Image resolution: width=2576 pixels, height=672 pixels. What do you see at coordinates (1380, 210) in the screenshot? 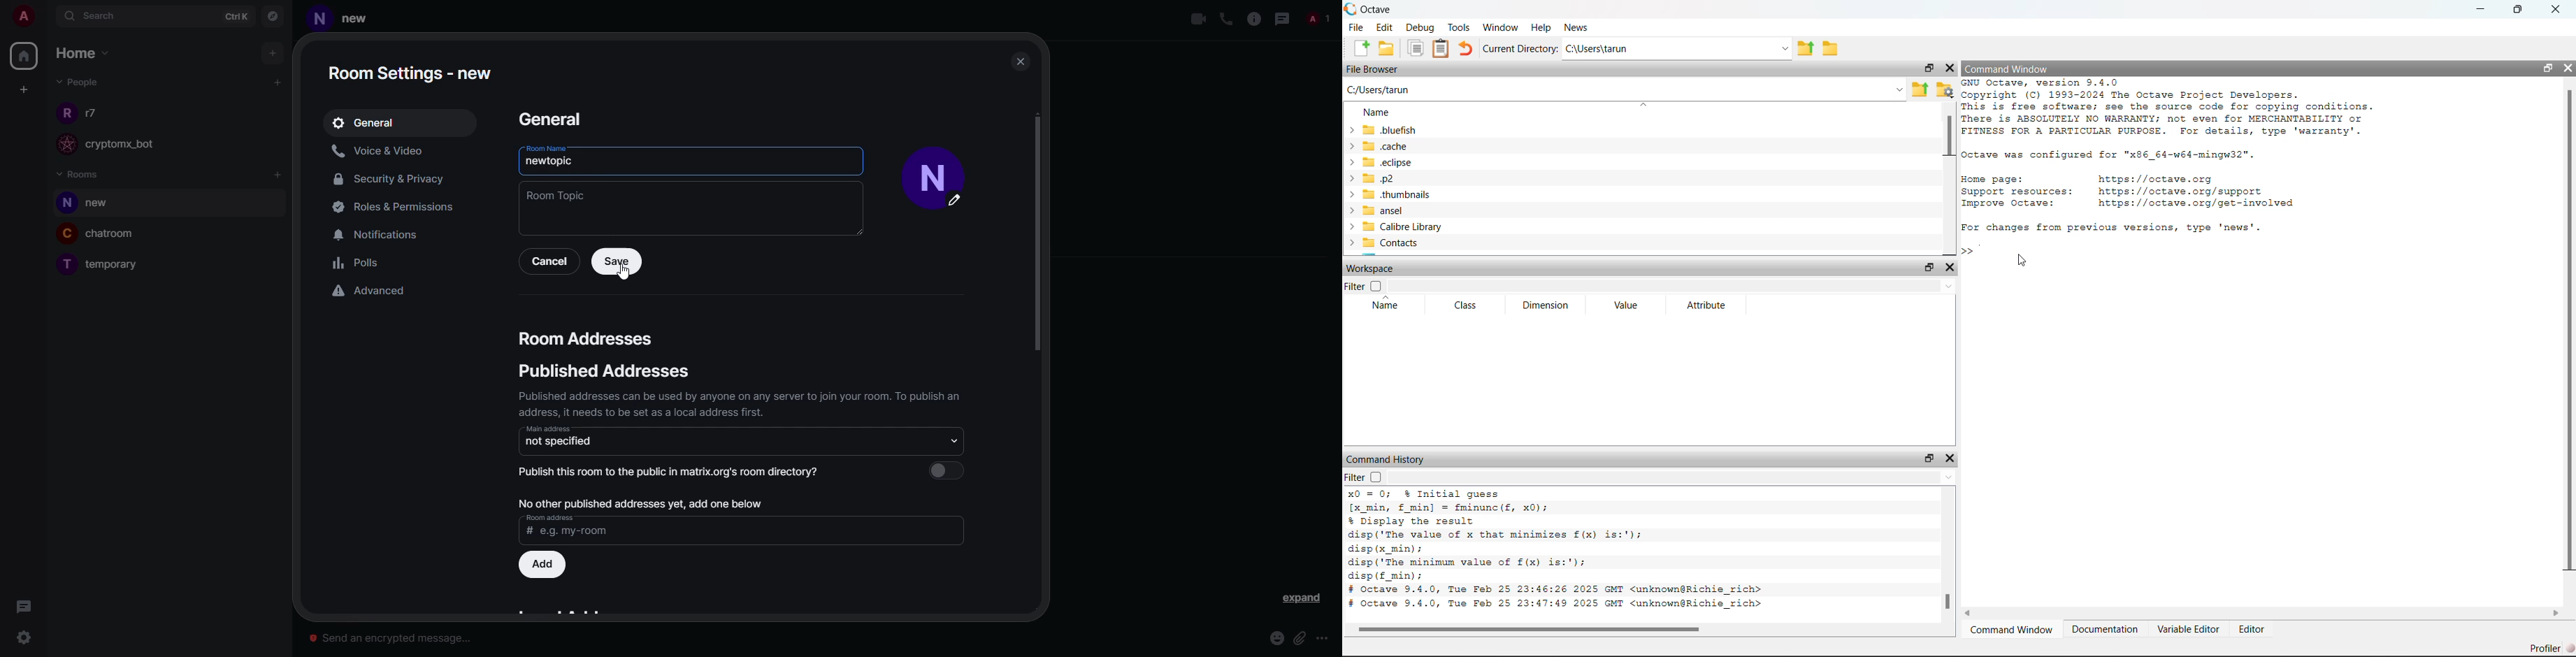
I see `> ansel` at bounding box center [1380, 210].